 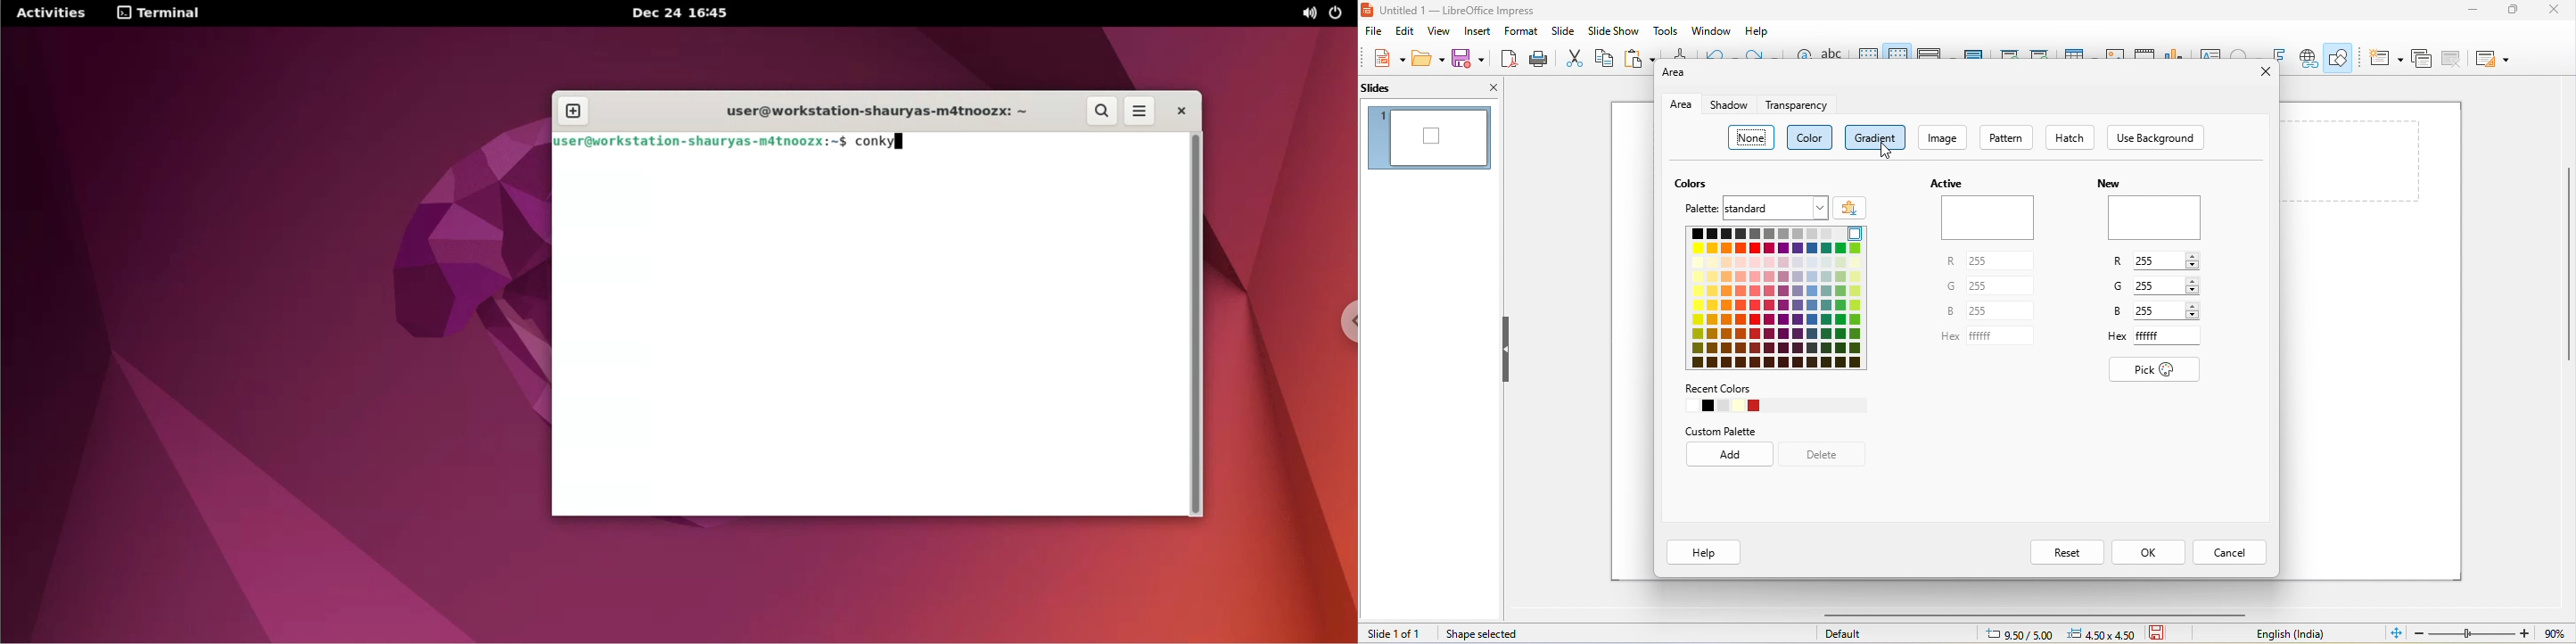 I want to click on insert hyperlink, so click(x=2307, y=59).